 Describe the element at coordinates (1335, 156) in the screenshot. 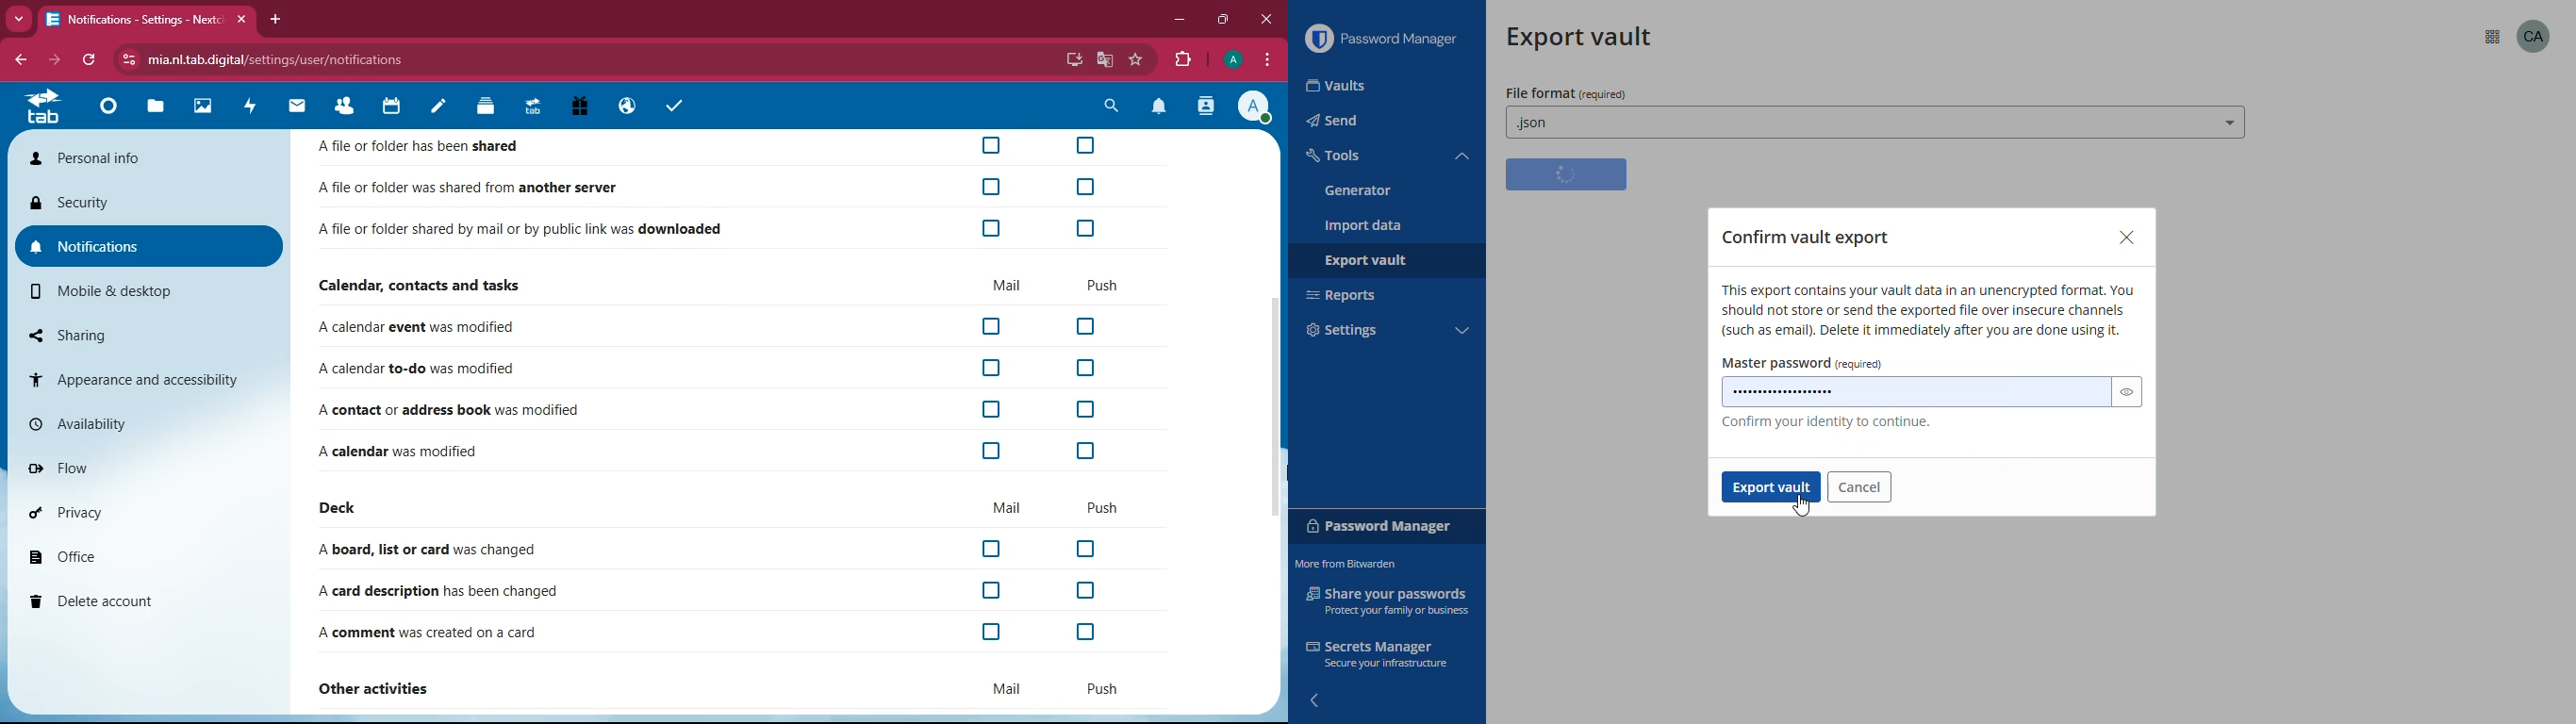

I see `tools` at that location.